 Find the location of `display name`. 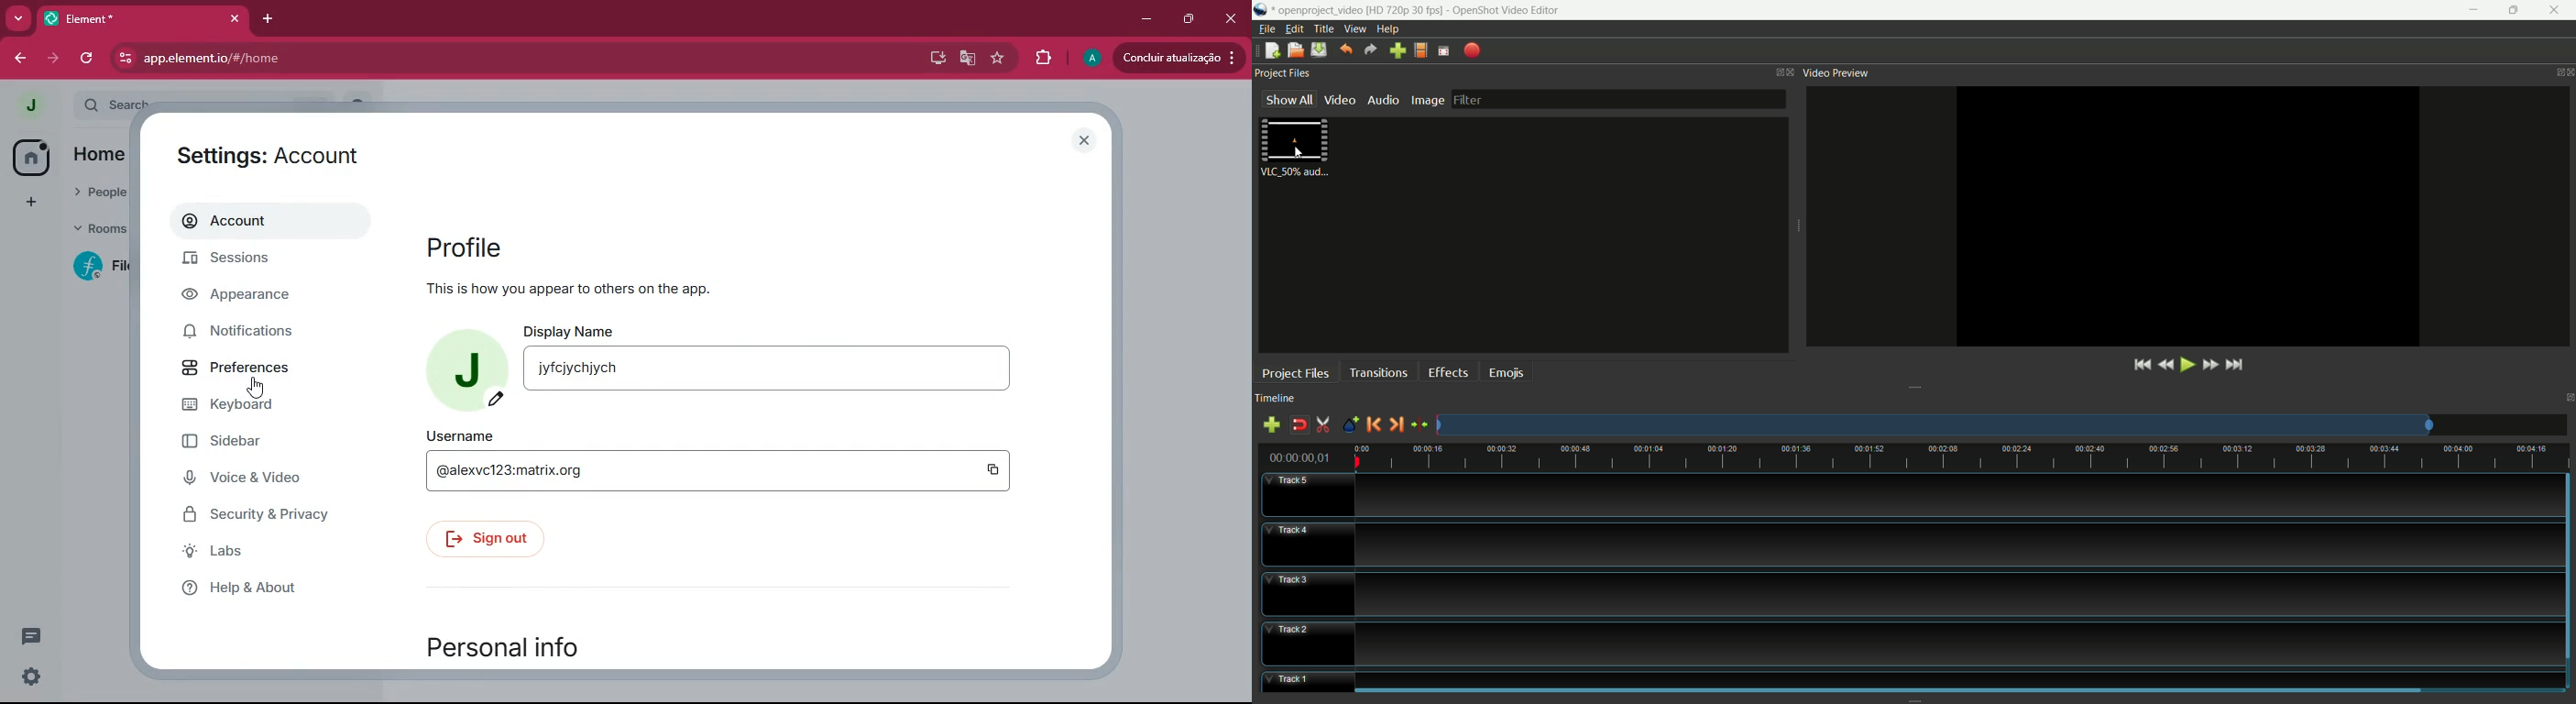

display name is located at coordinates (577, 330).